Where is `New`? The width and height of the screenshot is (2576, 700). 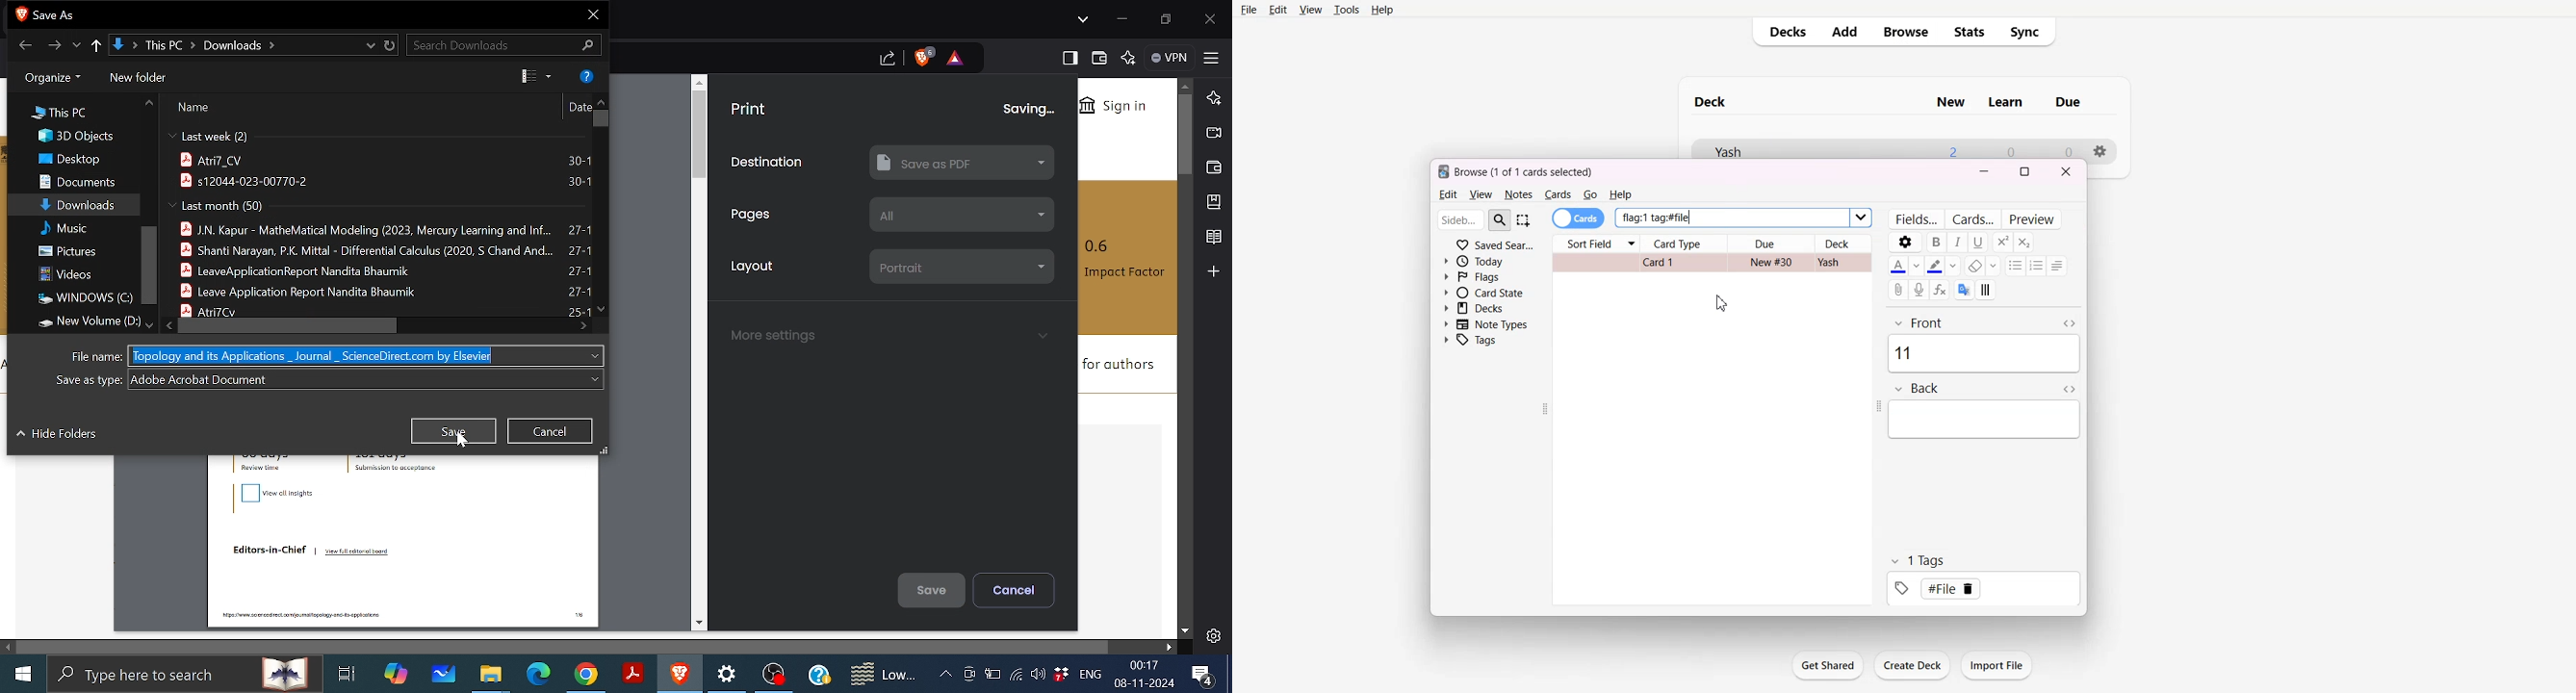 New is located at coordinates (1946, 99).